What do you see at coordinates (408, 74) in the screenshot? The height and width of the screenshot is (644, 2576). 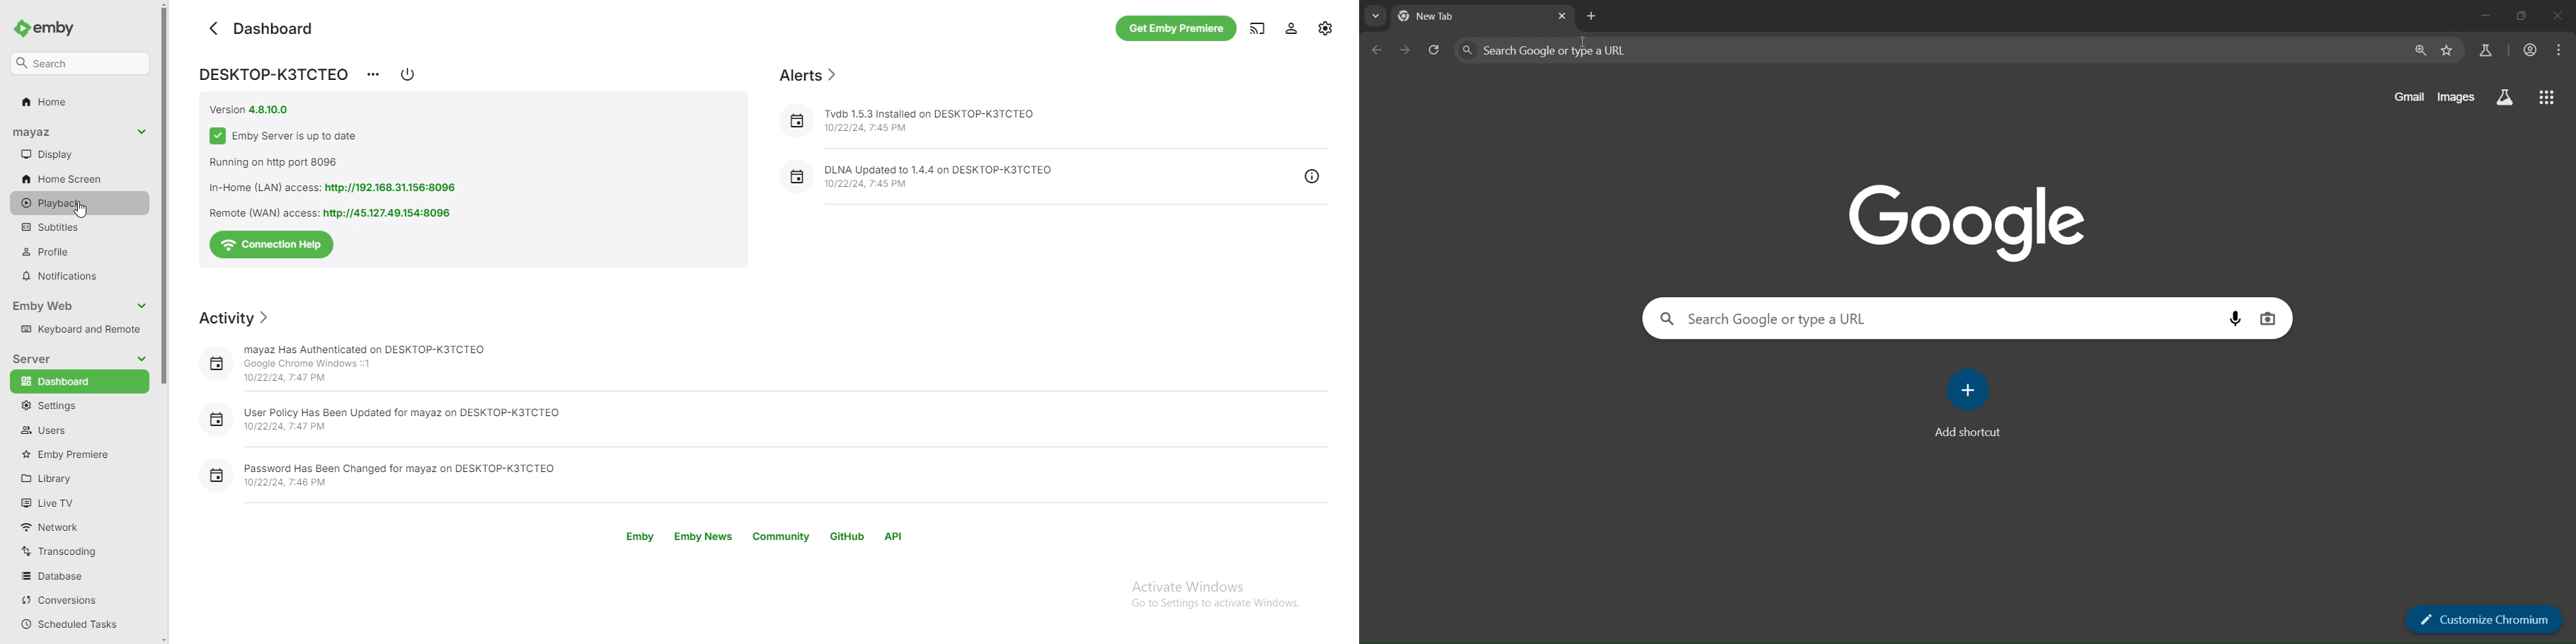 I see `shut down options` at bounding box center [408, 74].